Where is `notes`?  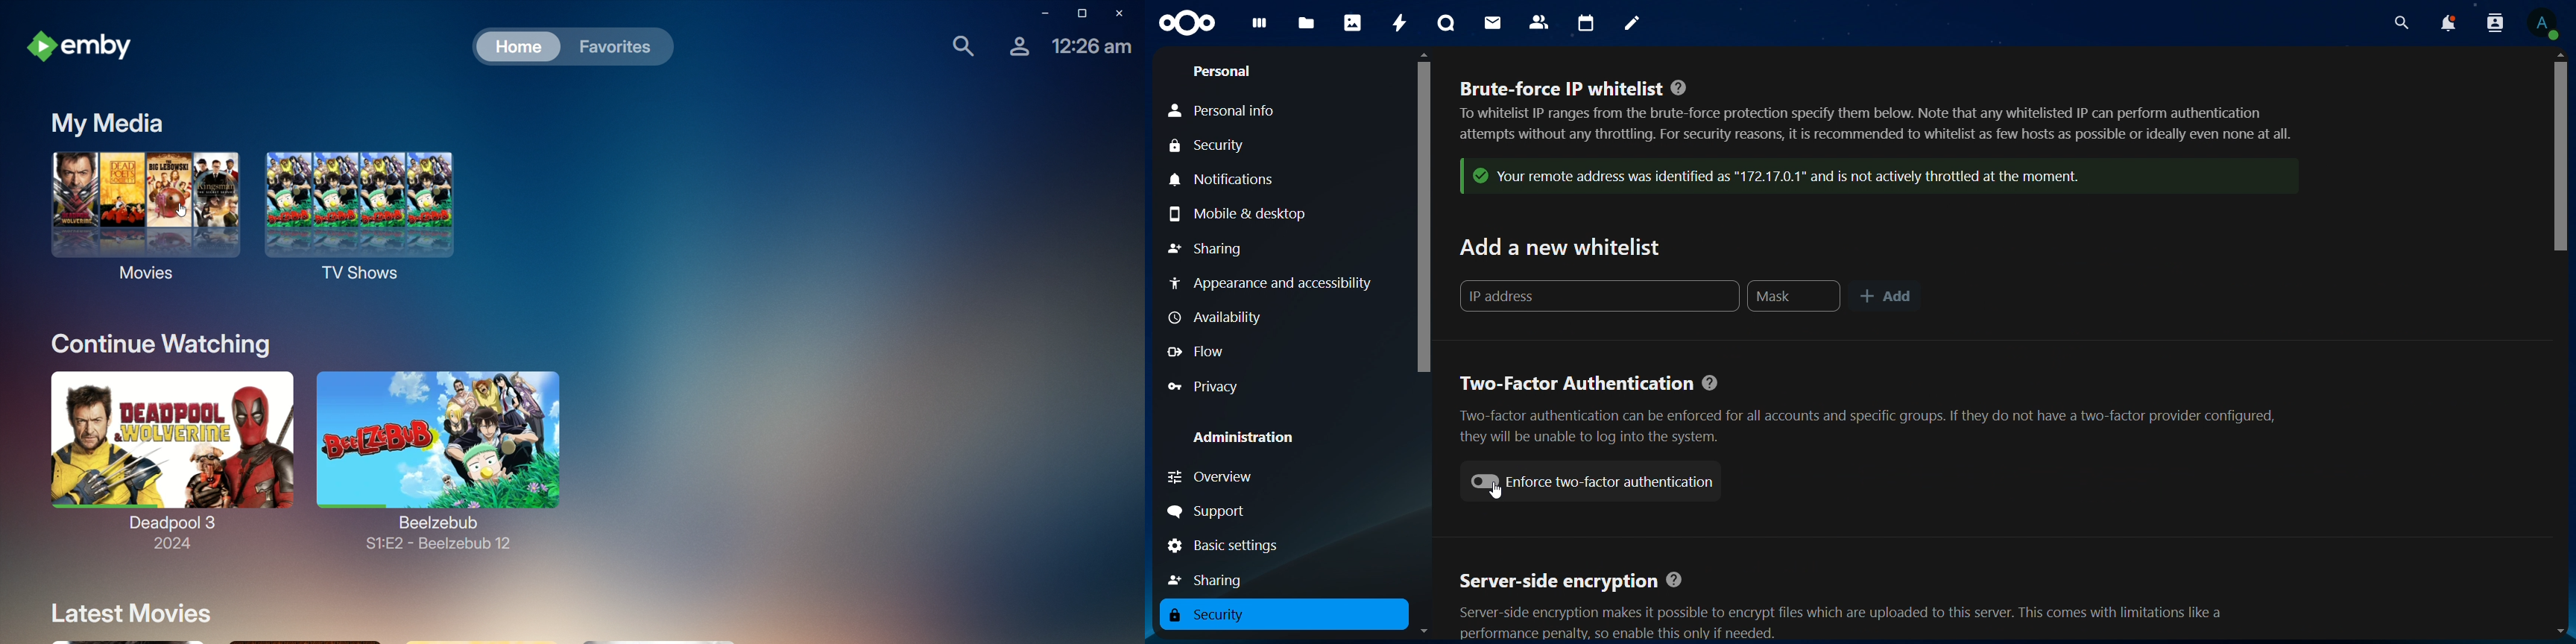
notes is located at coordinates (1632, 22).